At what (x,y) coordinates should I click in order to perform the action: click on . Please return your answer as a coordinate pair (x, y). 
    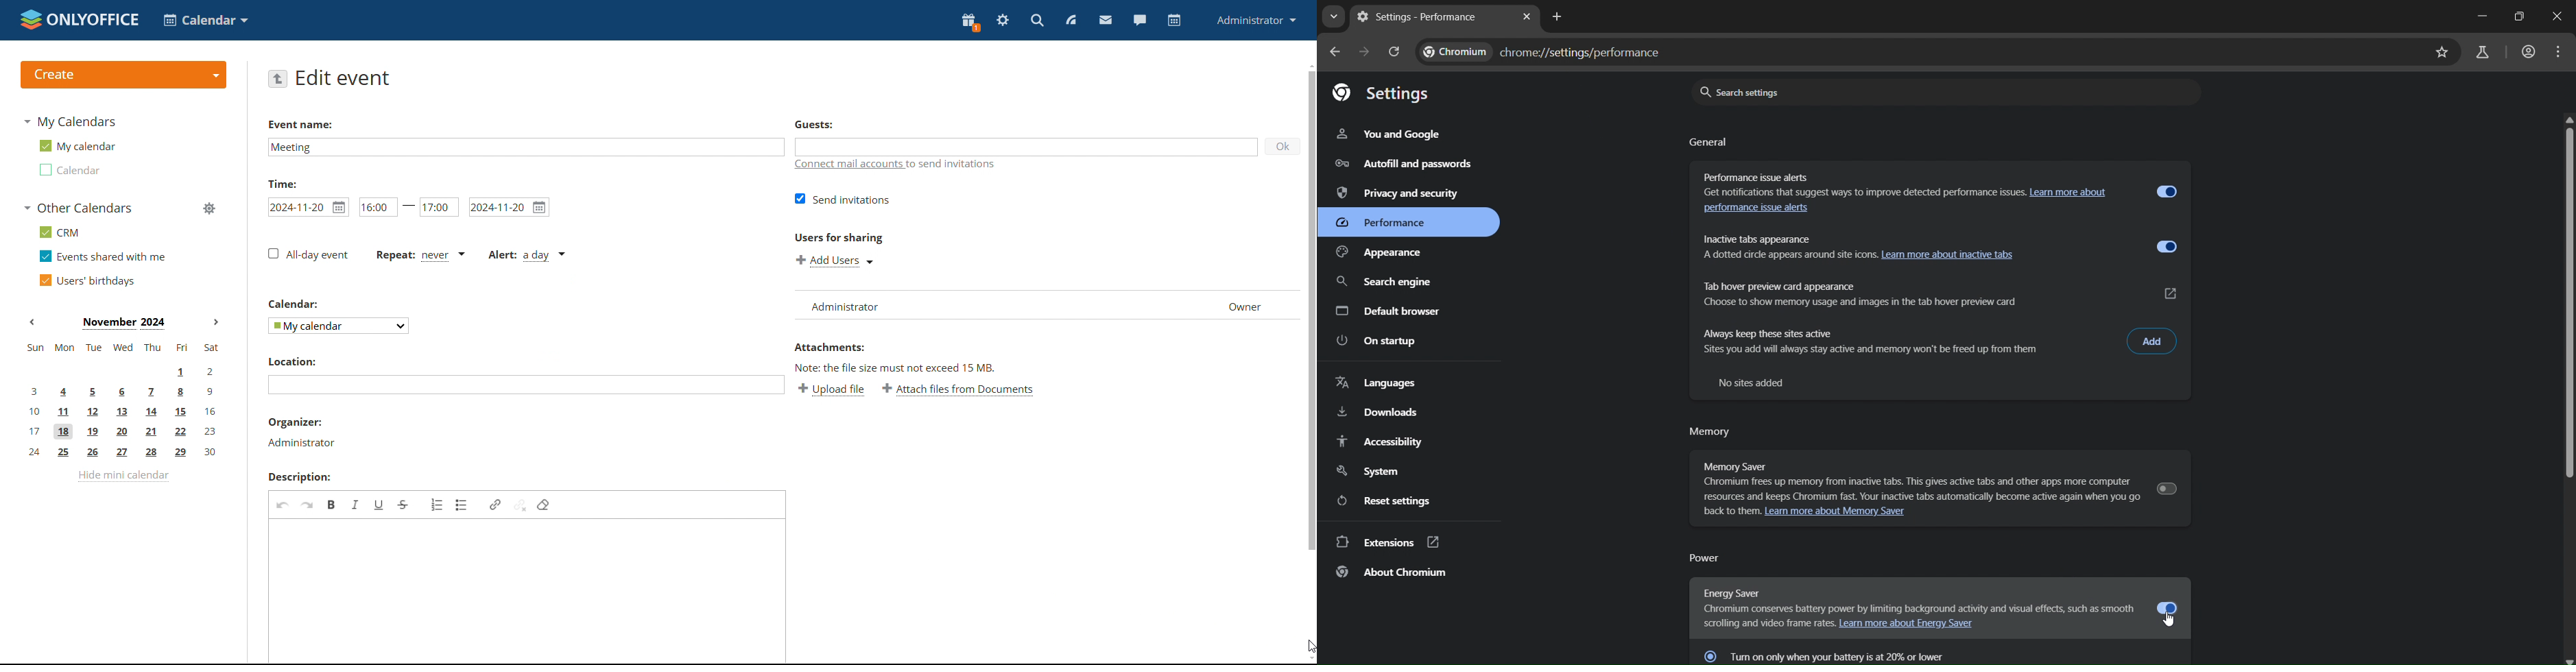
    Looking at the image, I should click on (1384, 283).